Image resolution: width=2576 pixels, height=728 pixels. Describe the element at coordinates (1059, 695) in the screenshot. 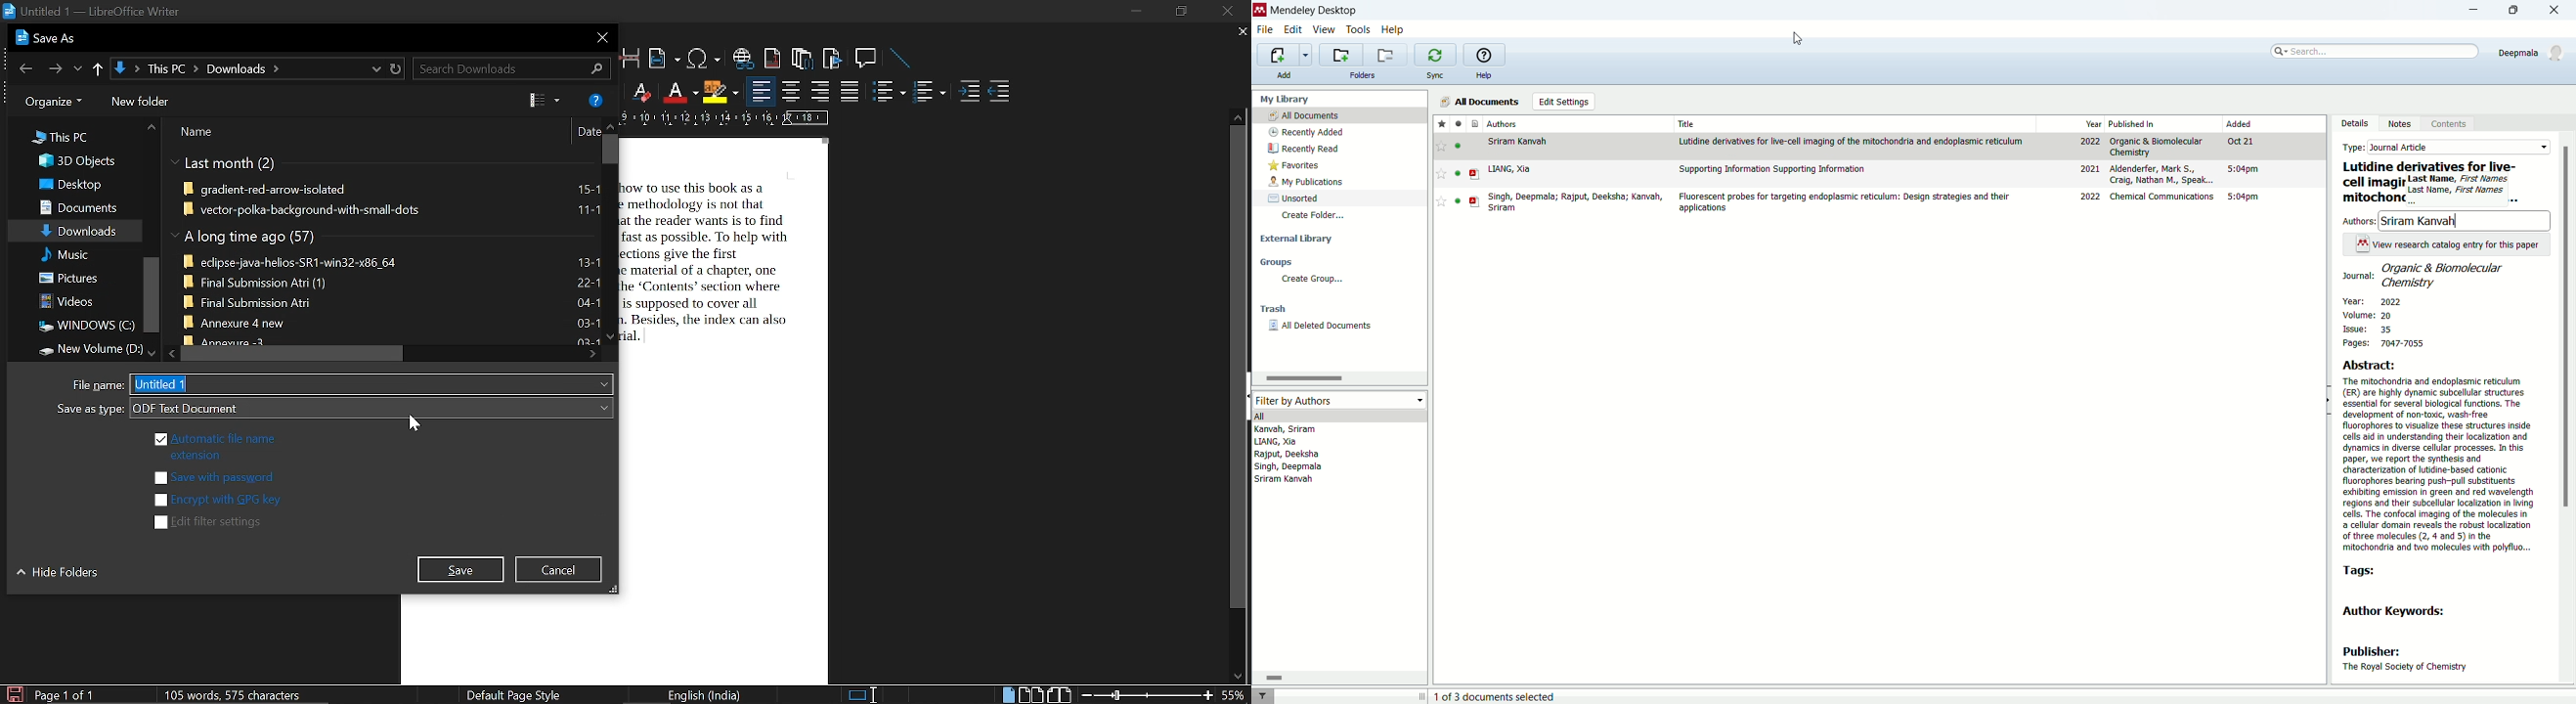

I see `book view` at that location.